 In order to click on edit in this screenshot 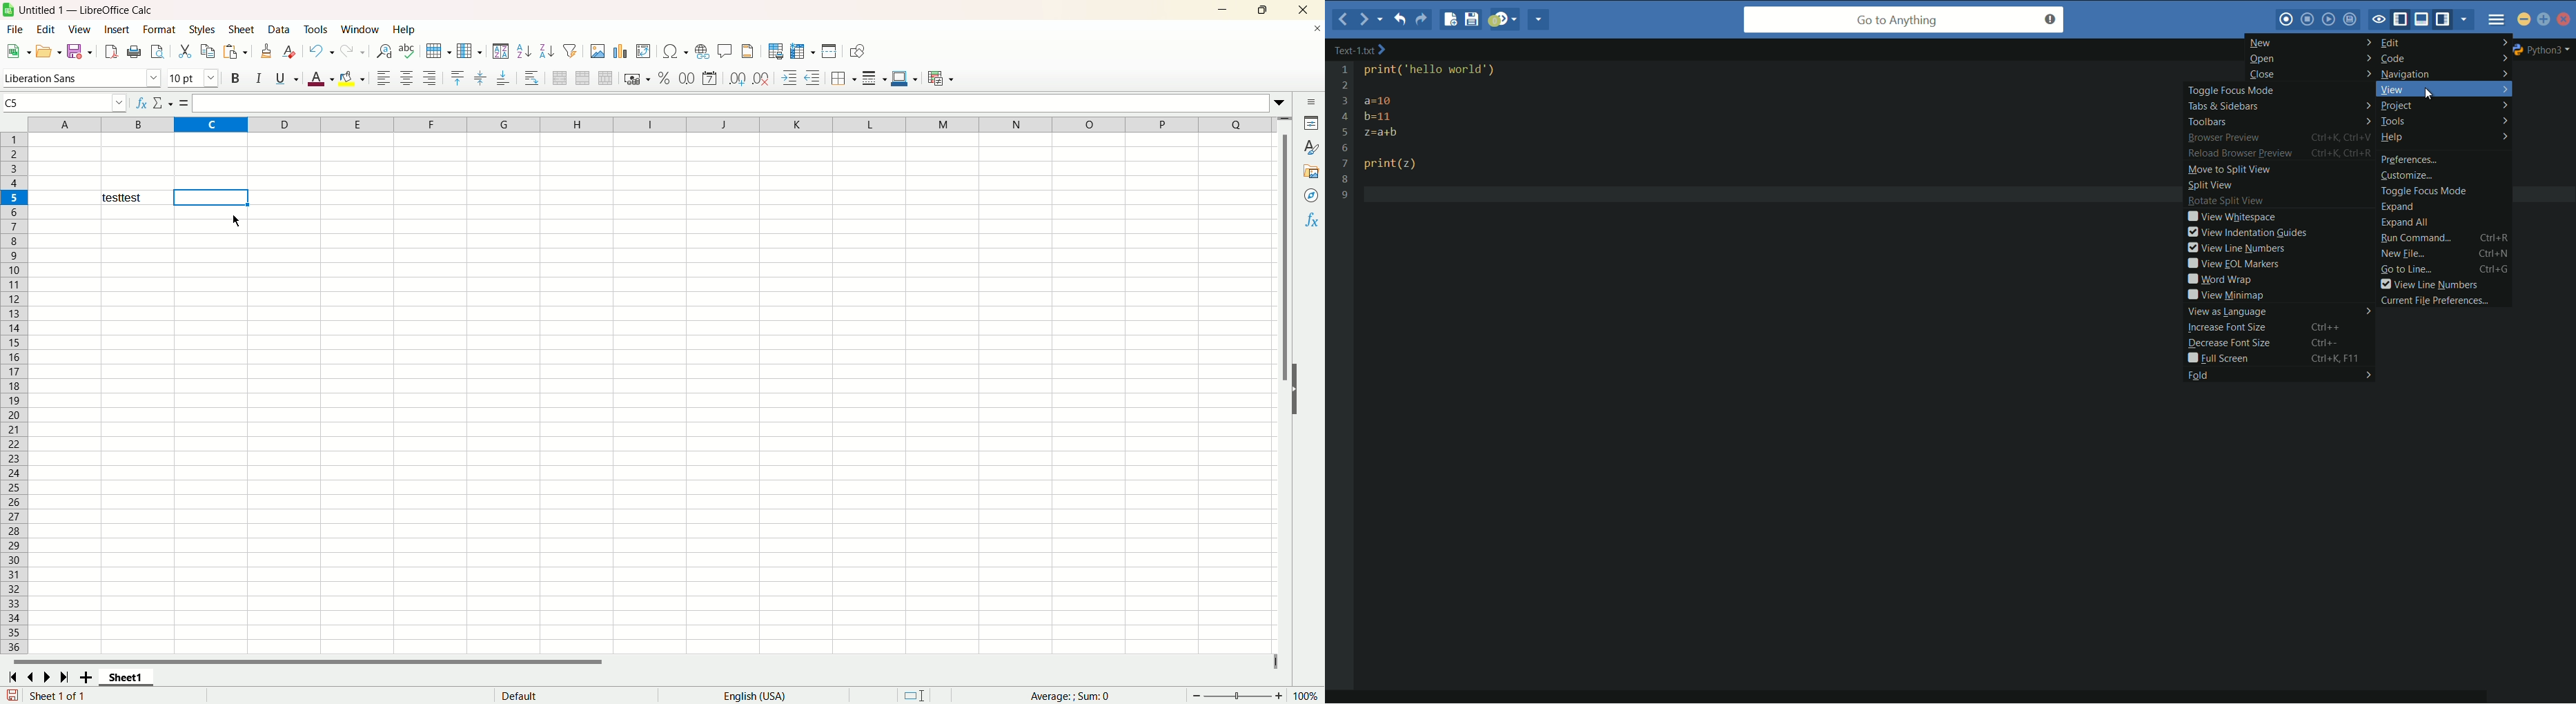, I will do `click(45, 28)`.